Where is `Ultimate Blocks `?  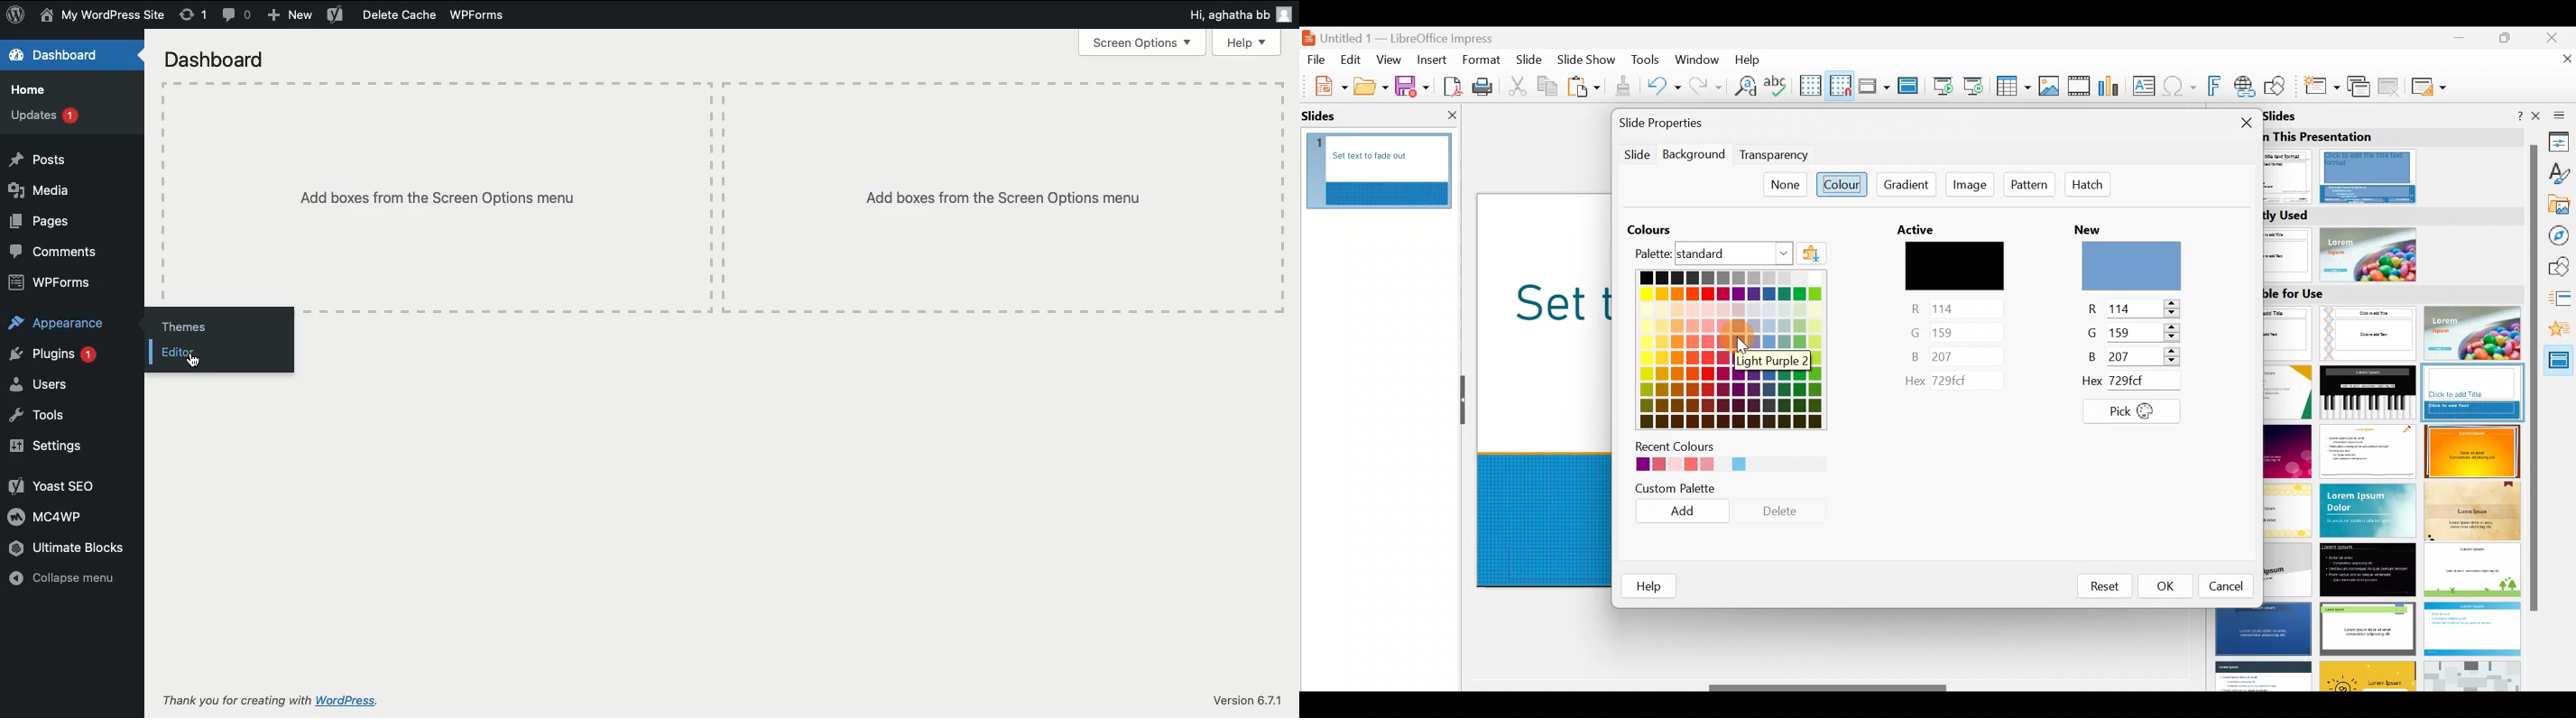 Ultimate Blocks  is located at coordinates (62, 548).